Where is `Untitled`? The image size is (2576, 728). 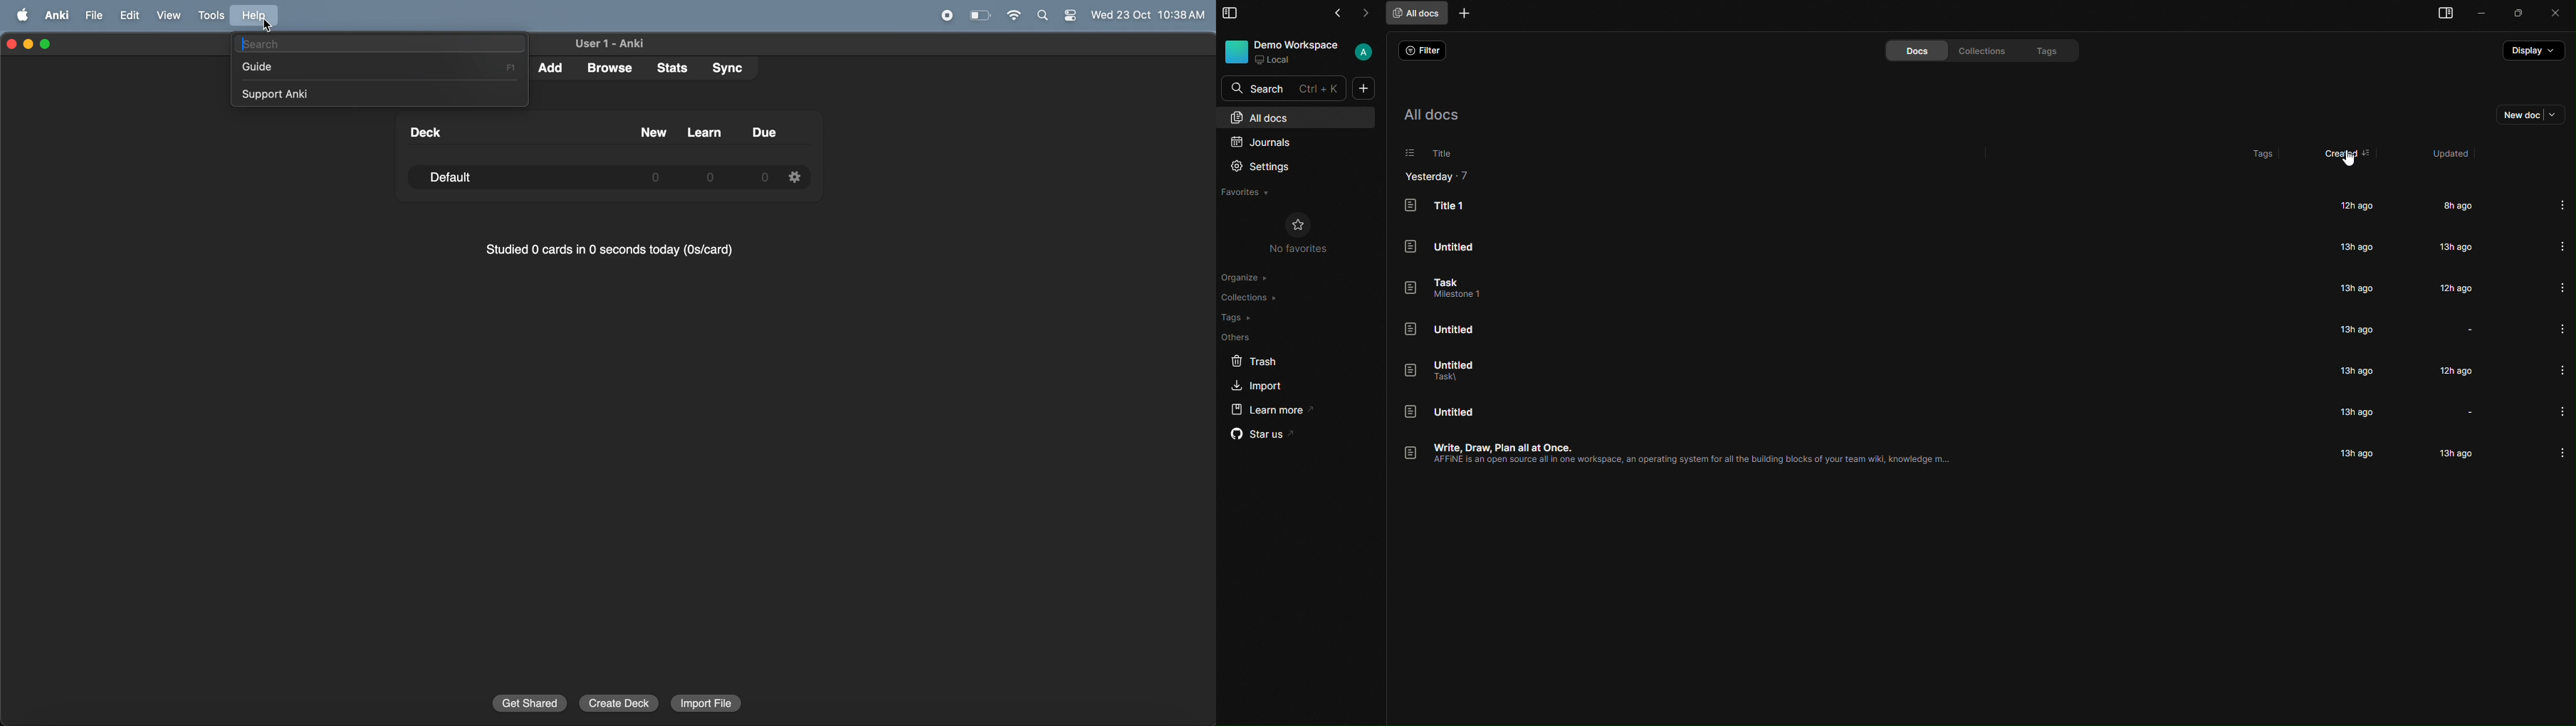
Untitled is located at coordinates (1439, 372).